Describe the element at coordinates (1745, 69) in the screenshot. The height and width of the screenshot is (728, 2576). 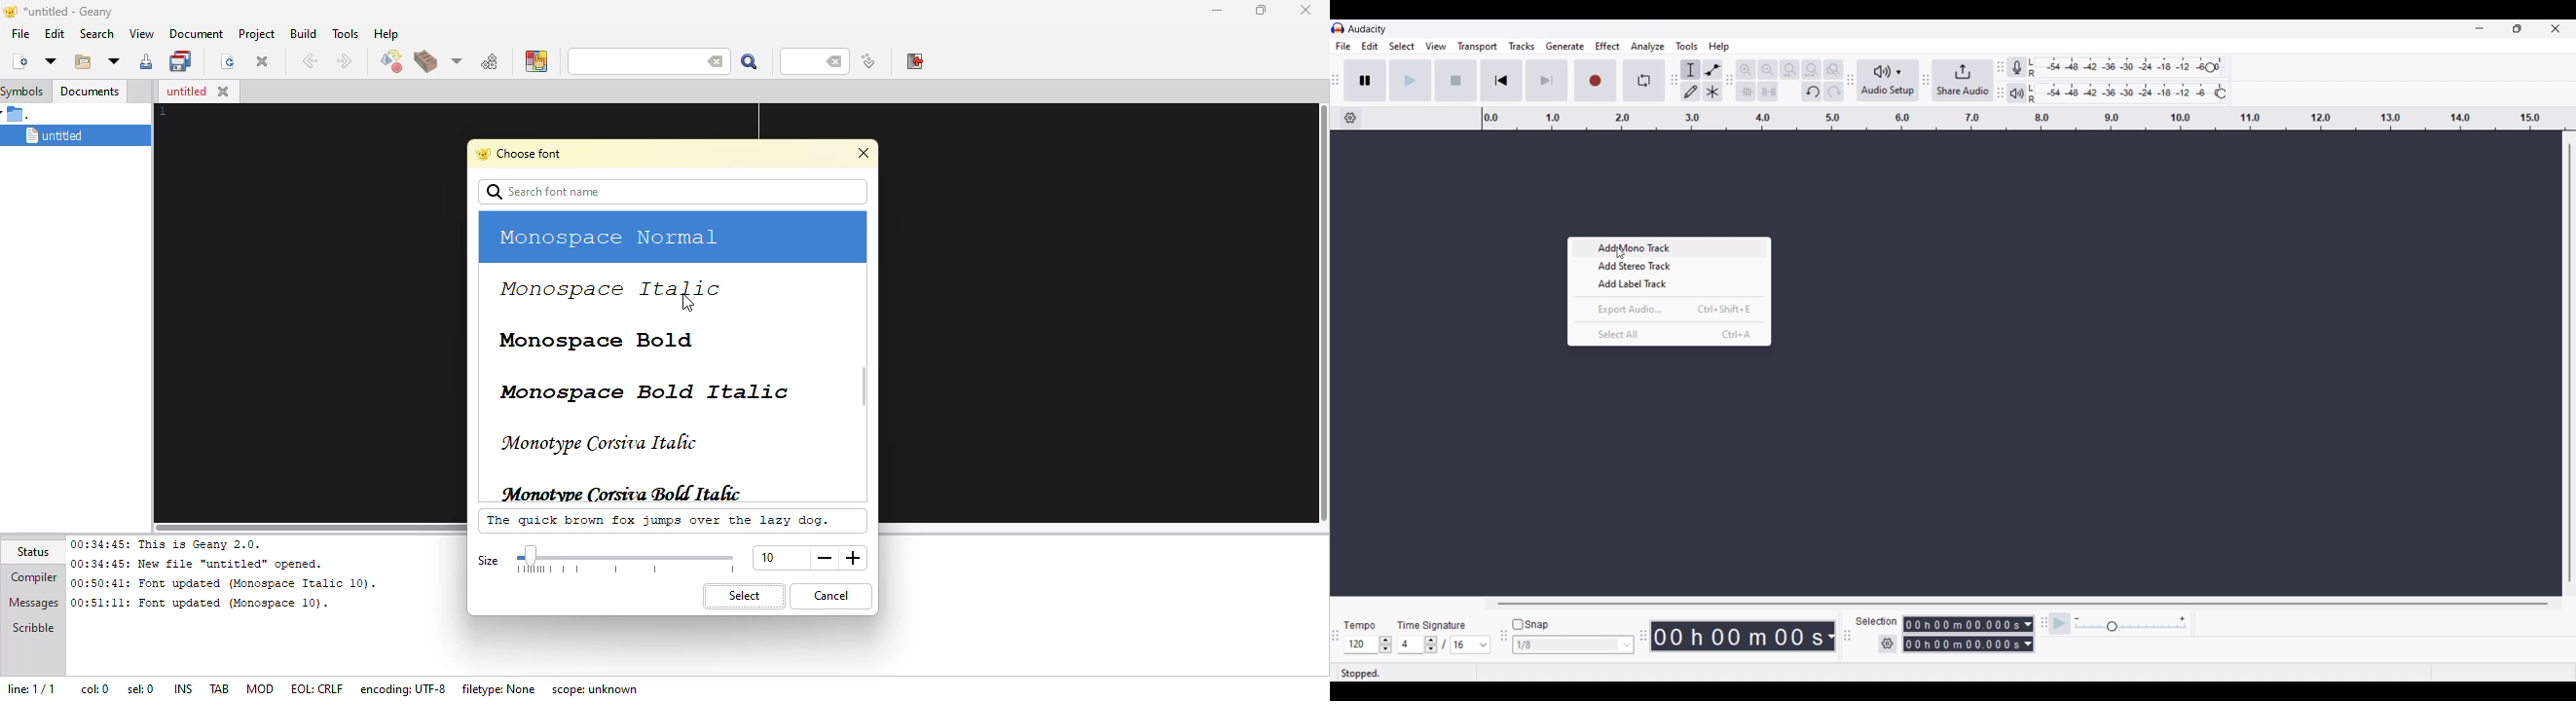
I see `Zoom in` at that location.